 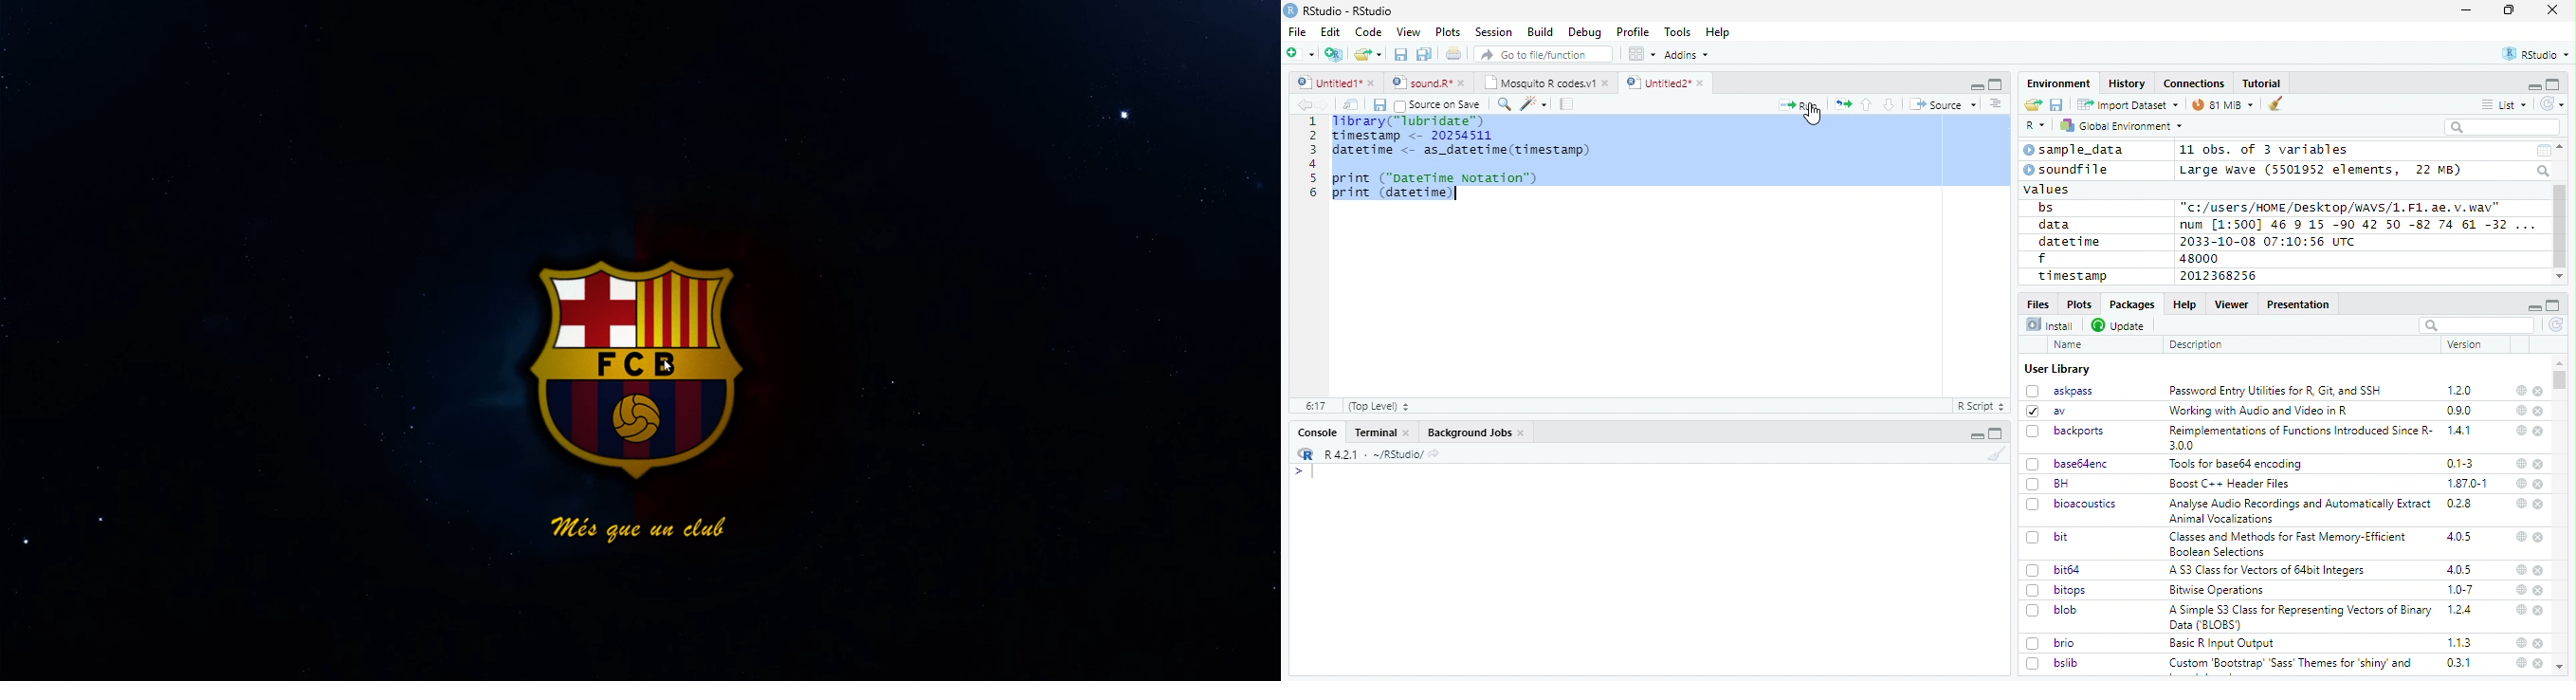 What do you see at coordinates (2469, 10) in the screenshot?
I see `minimize` at bounding box center [2469, 10].